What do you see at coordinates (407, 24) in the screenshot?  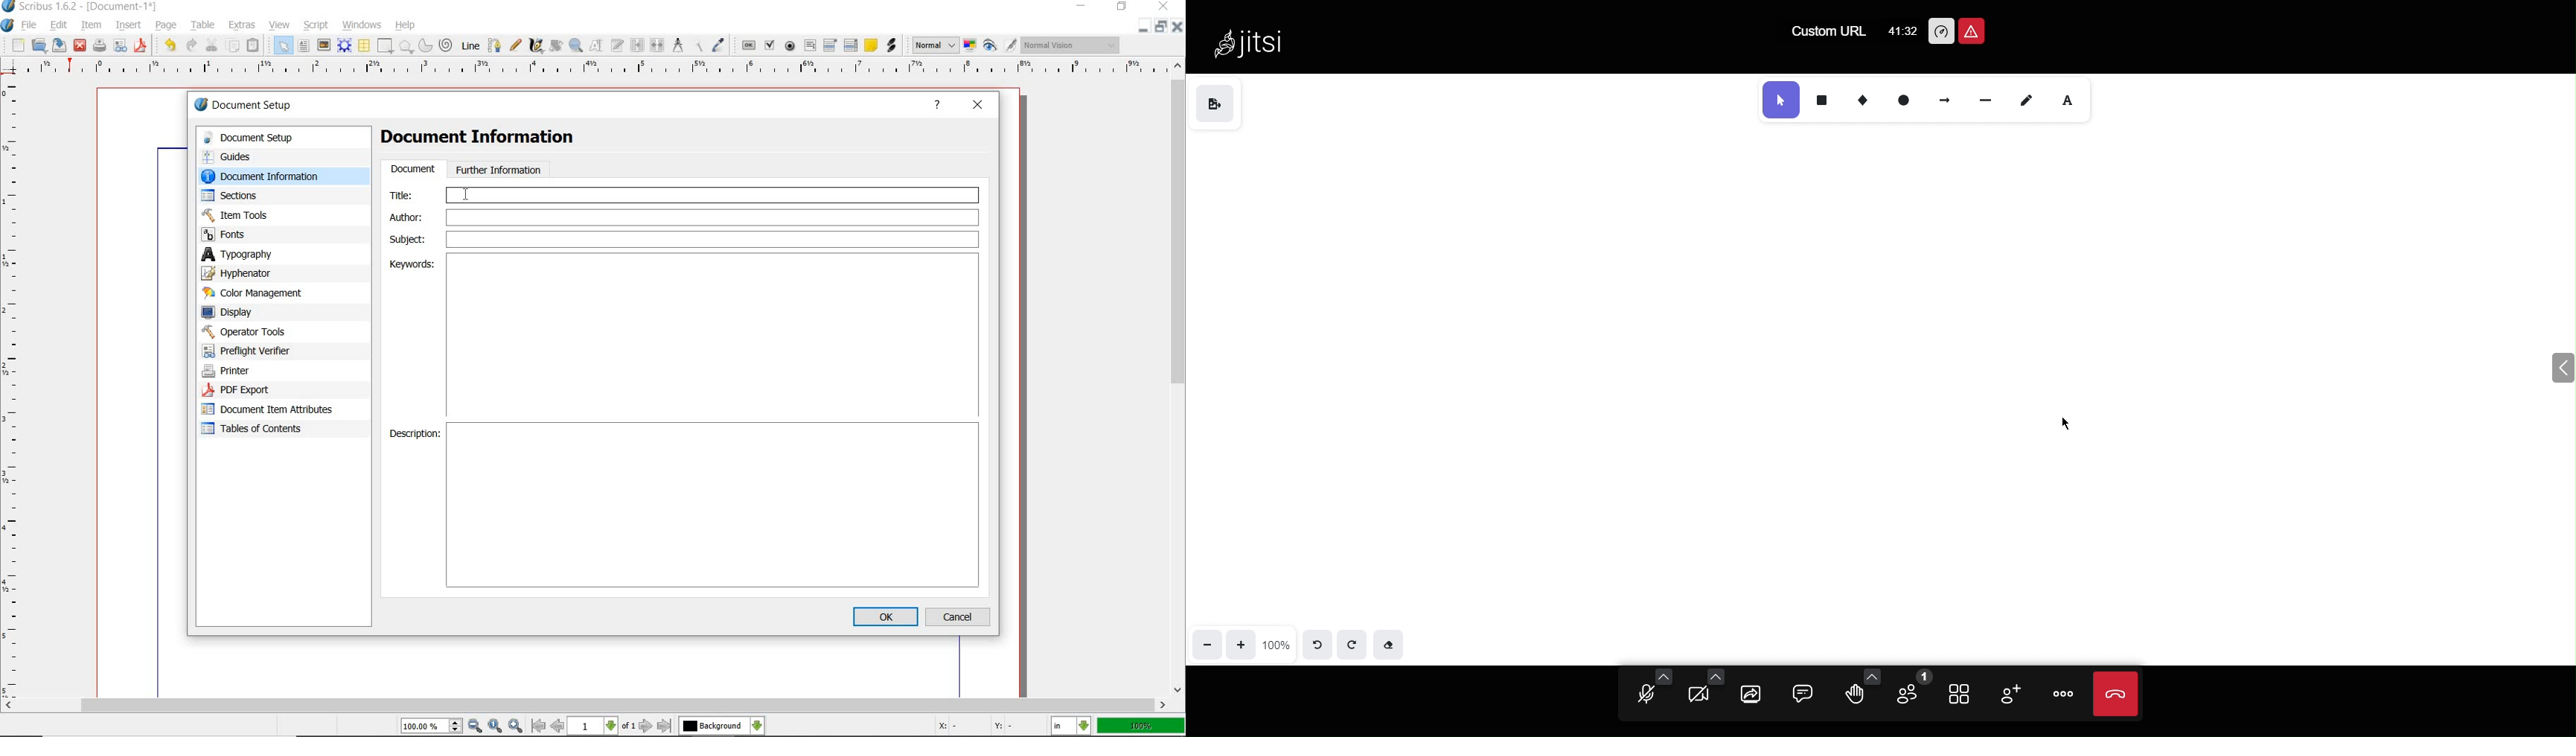 I see `help` at bounding box center [407, 24].